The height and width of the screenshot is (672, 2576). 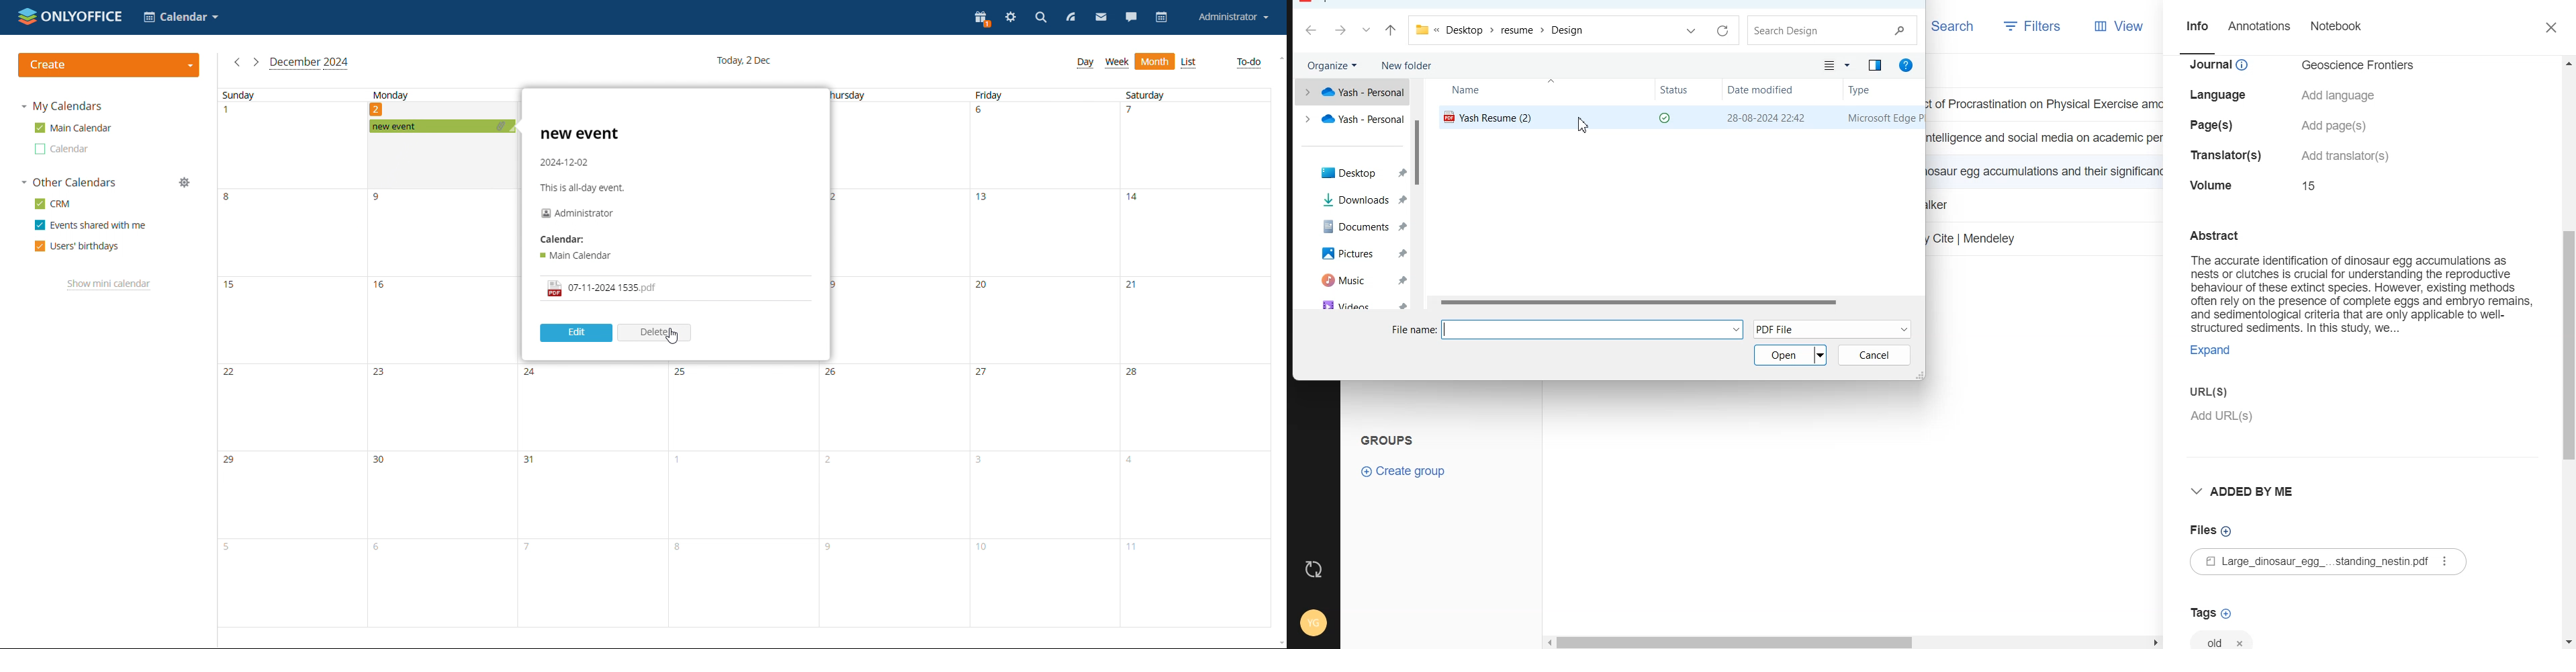 I want to click on cursor, so click(x=1583, y=127).